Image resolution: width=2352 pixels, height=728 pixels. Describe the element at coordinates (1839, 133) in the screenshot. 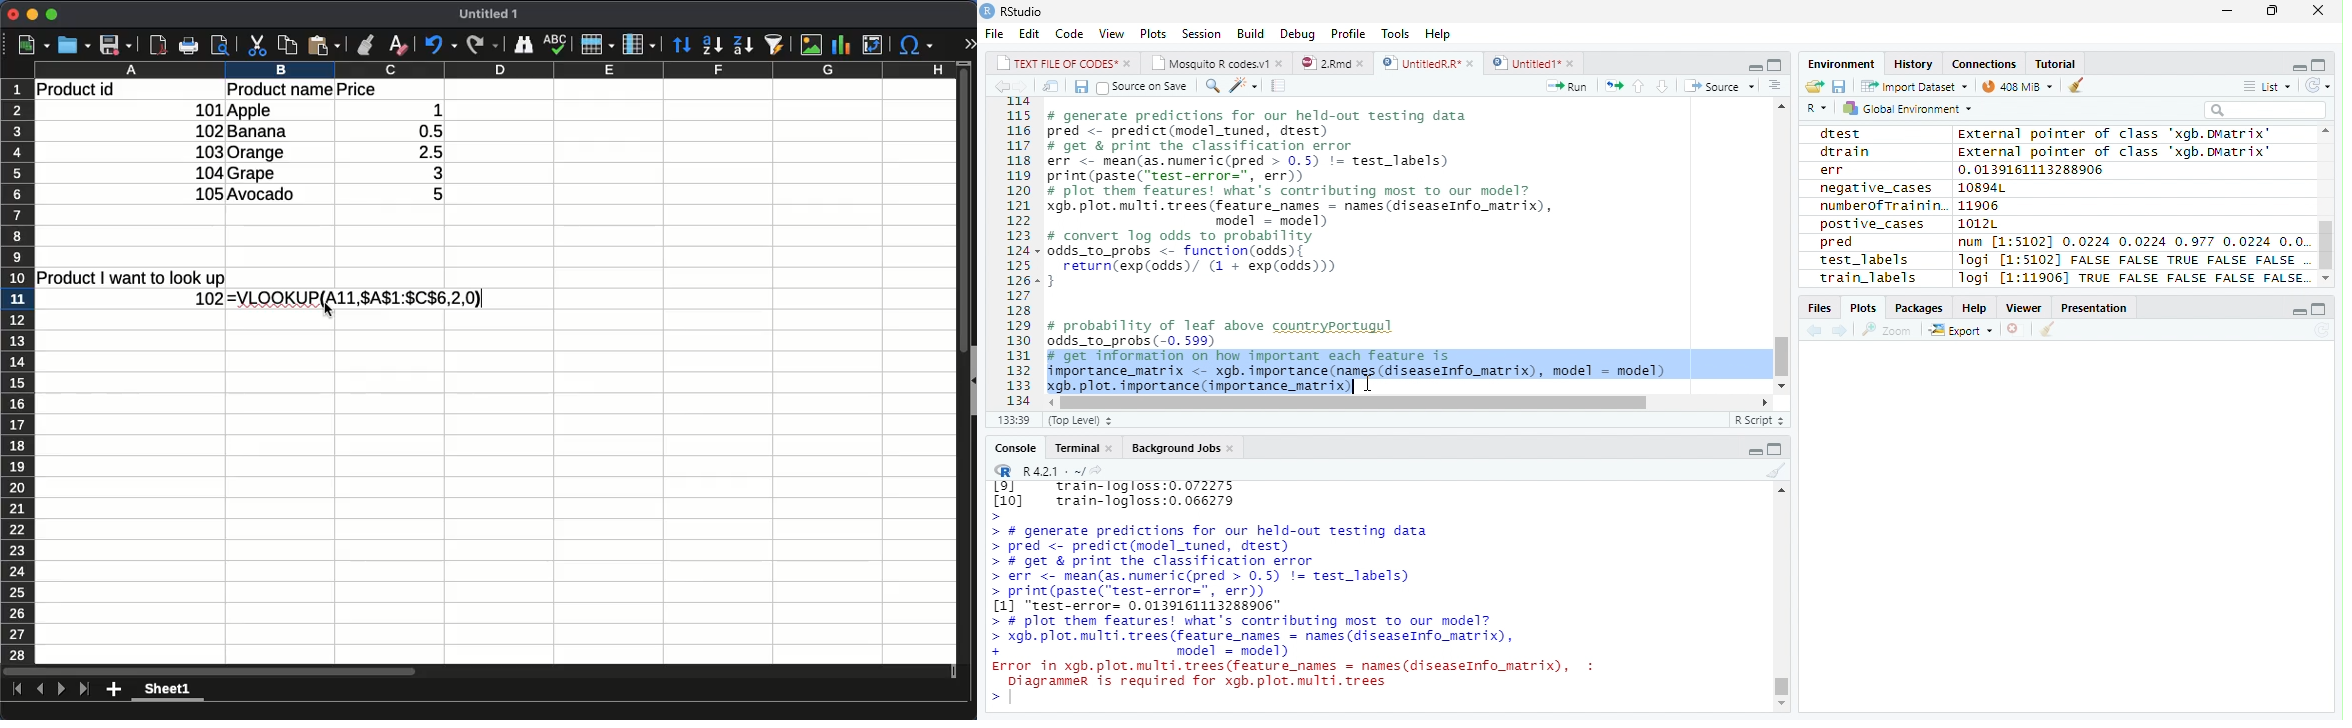

I see `dtest` at that location.